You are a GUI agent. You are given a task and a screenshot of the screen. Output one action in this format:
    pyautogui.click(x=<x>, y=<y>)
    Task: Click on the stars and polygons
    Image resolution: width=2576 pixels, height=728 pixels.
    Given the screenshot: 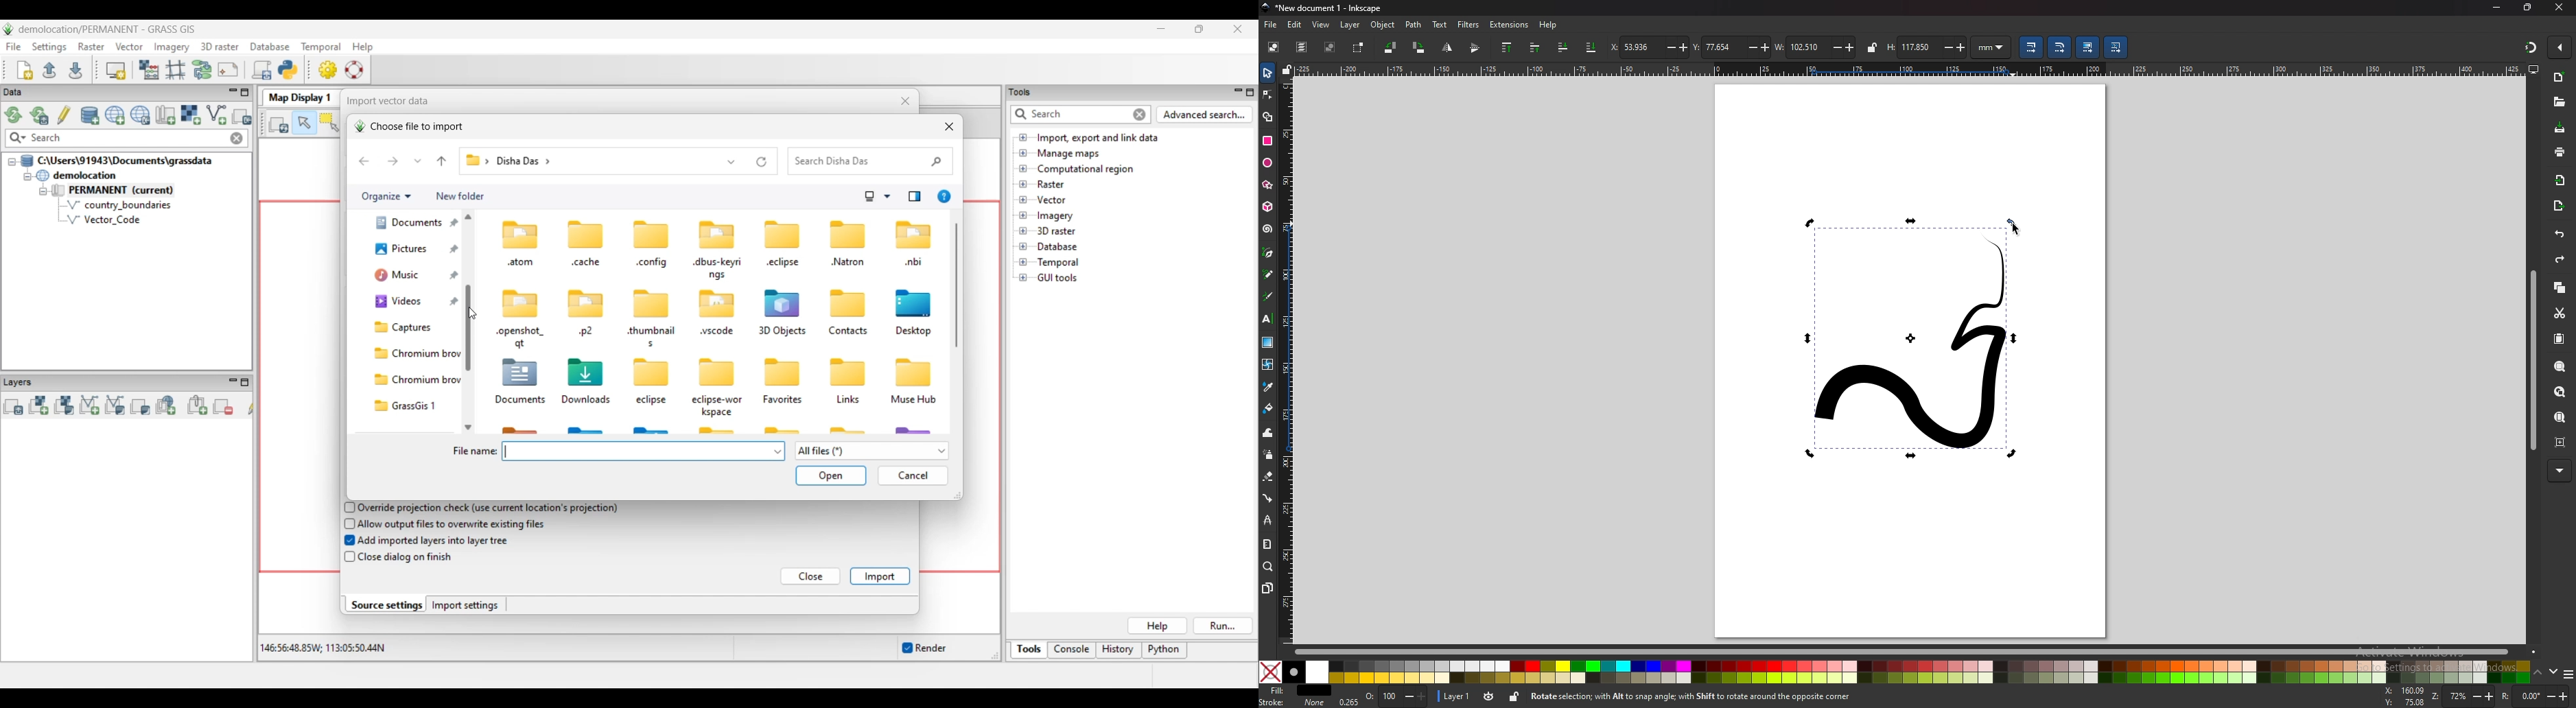 What is the action you would take?
    pyautogui.click(x=1267, y=185)
    